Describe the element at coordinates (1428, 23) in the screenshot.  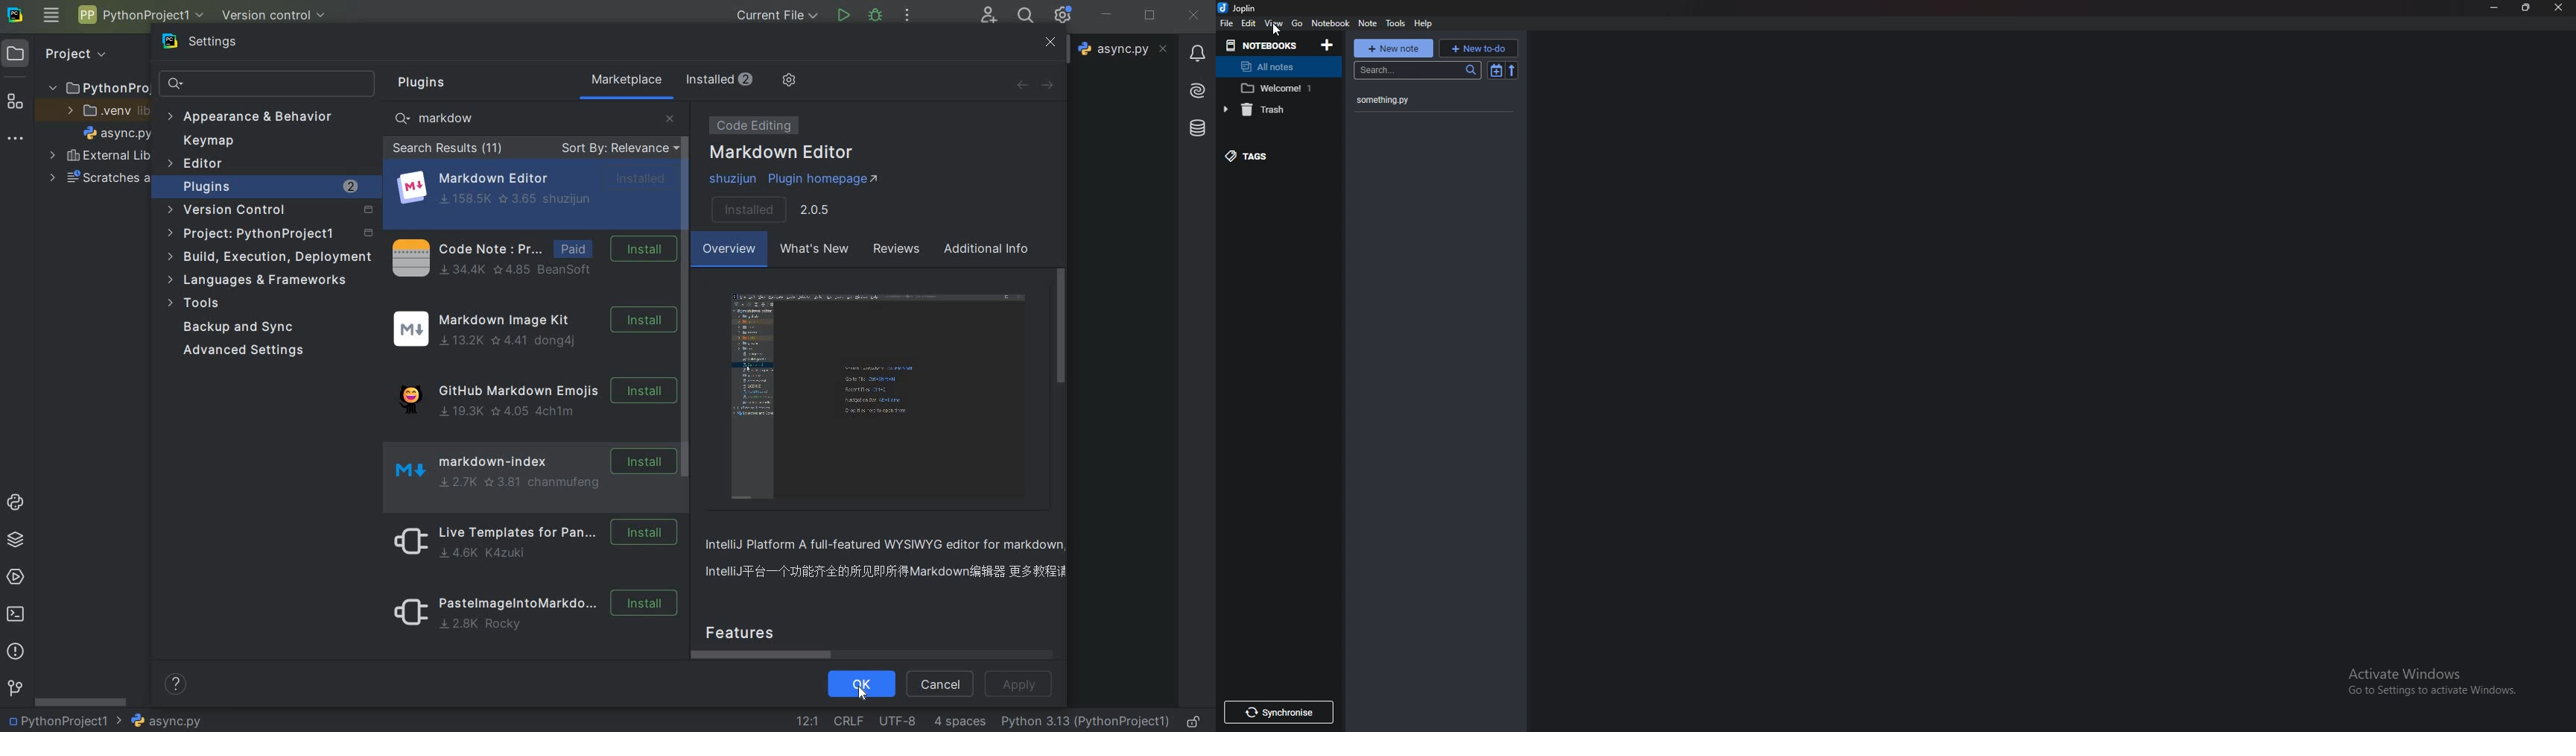
I see `help` at that location.